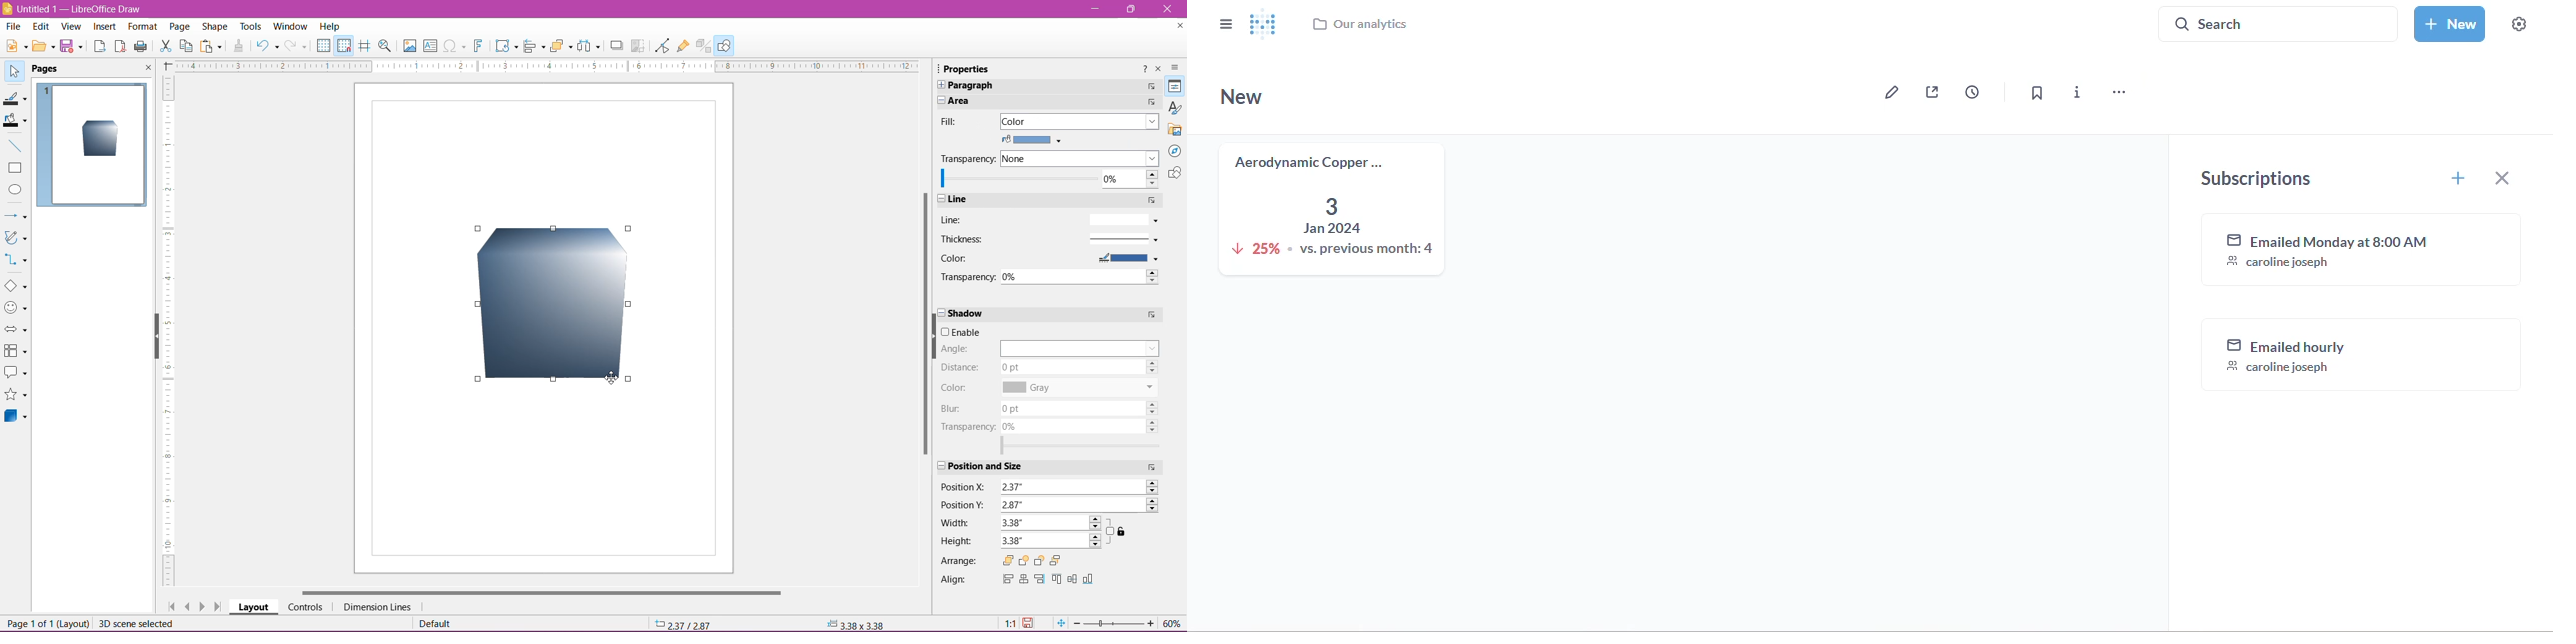  What do you see at coordinates (957, 542) in the screenshot?
I see `Height` at bounding box center [957, 542].